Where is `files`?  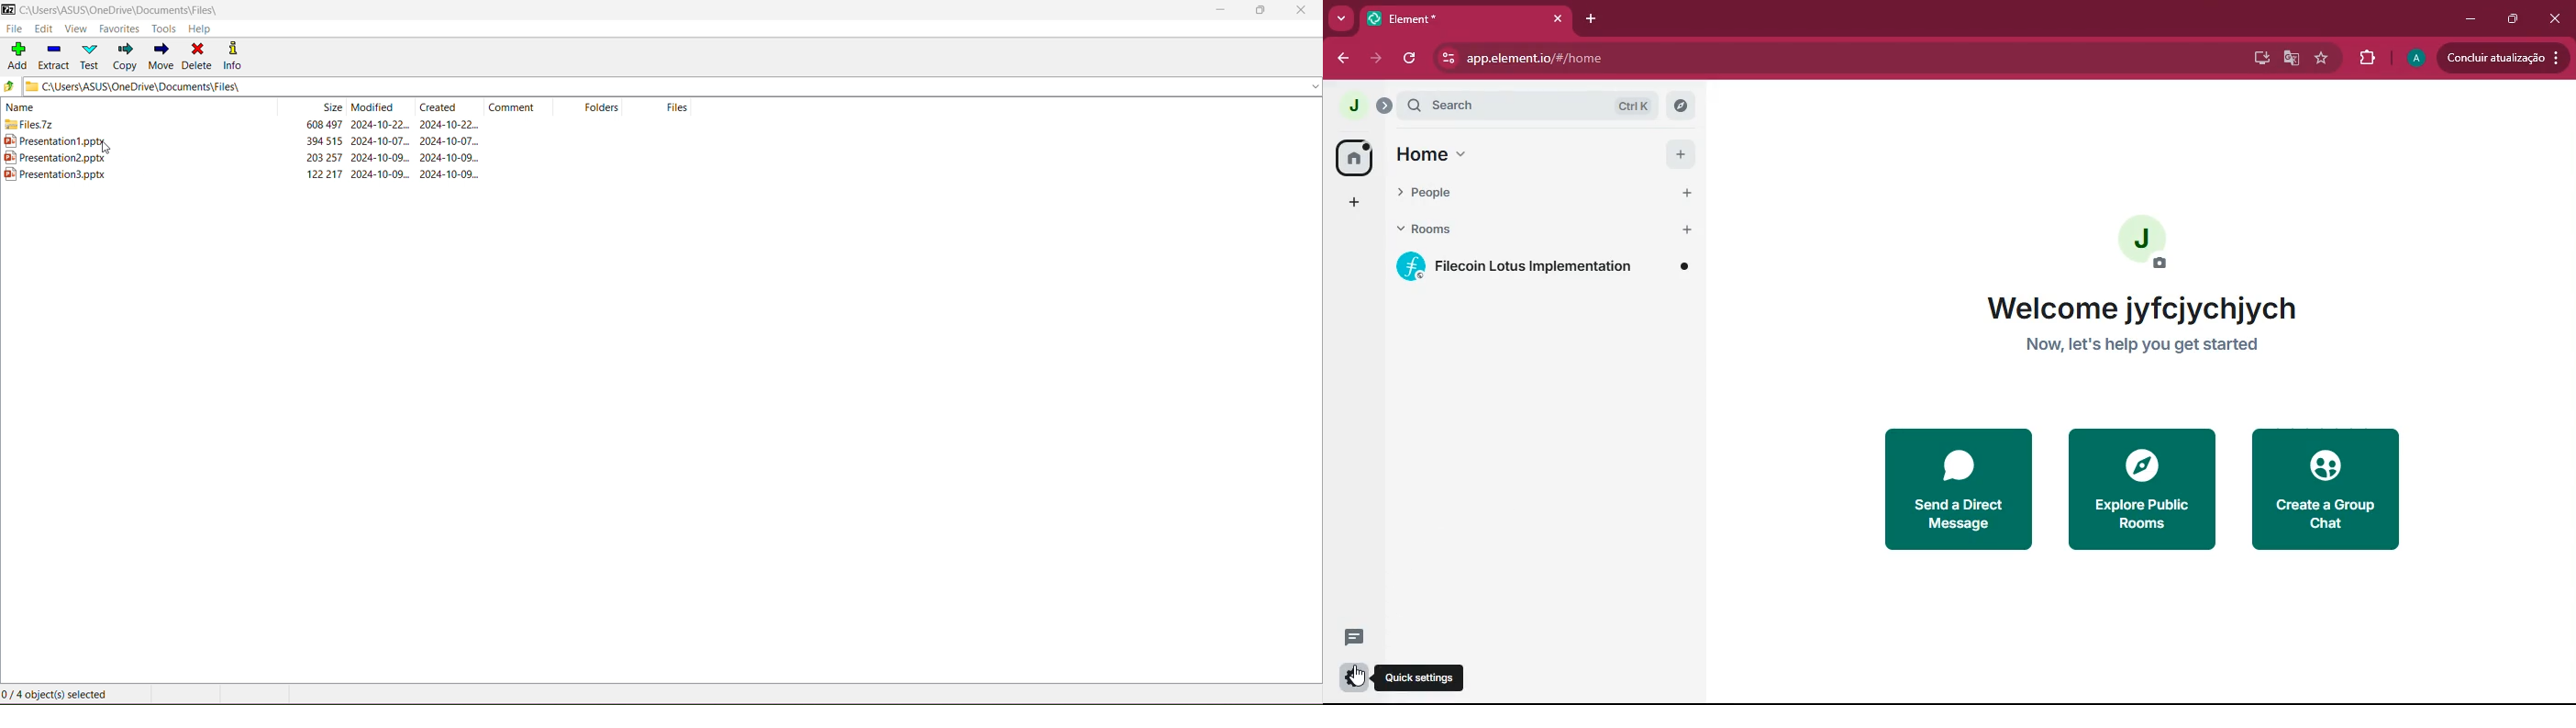 files is located at coordinates (678, 107).